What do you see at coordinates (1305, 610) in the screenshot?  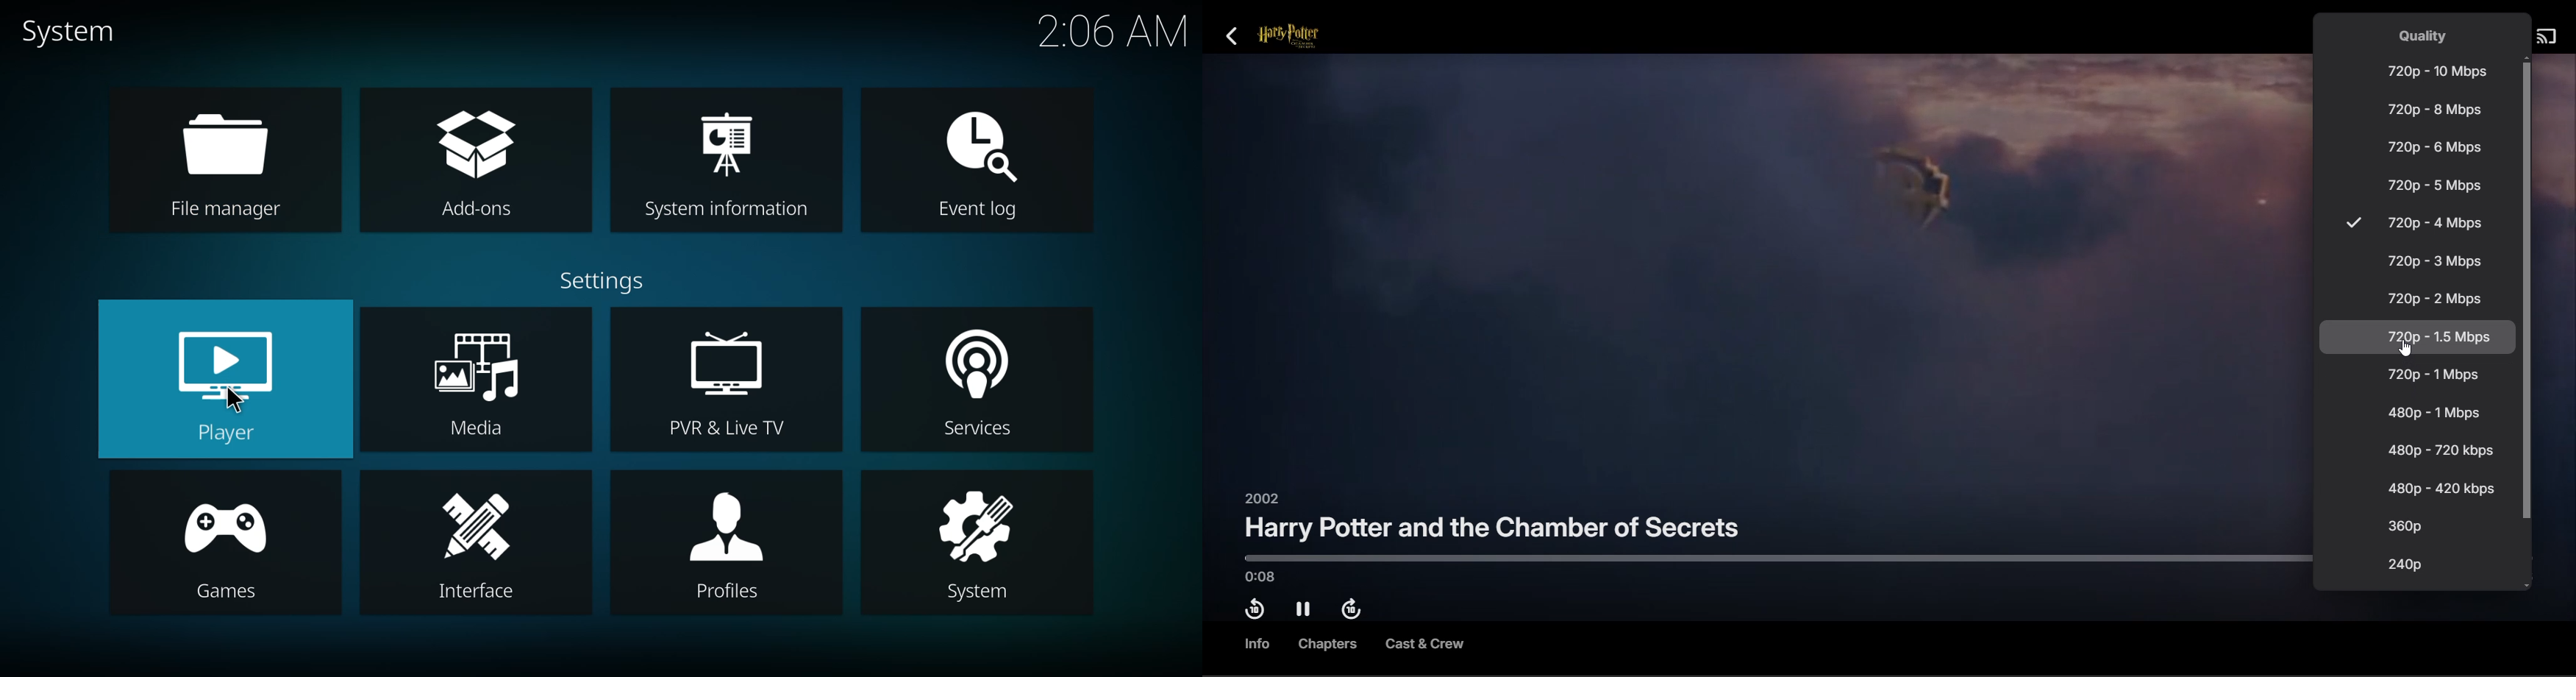 I see `Play/Pause` at bounding box center [1305, 610].